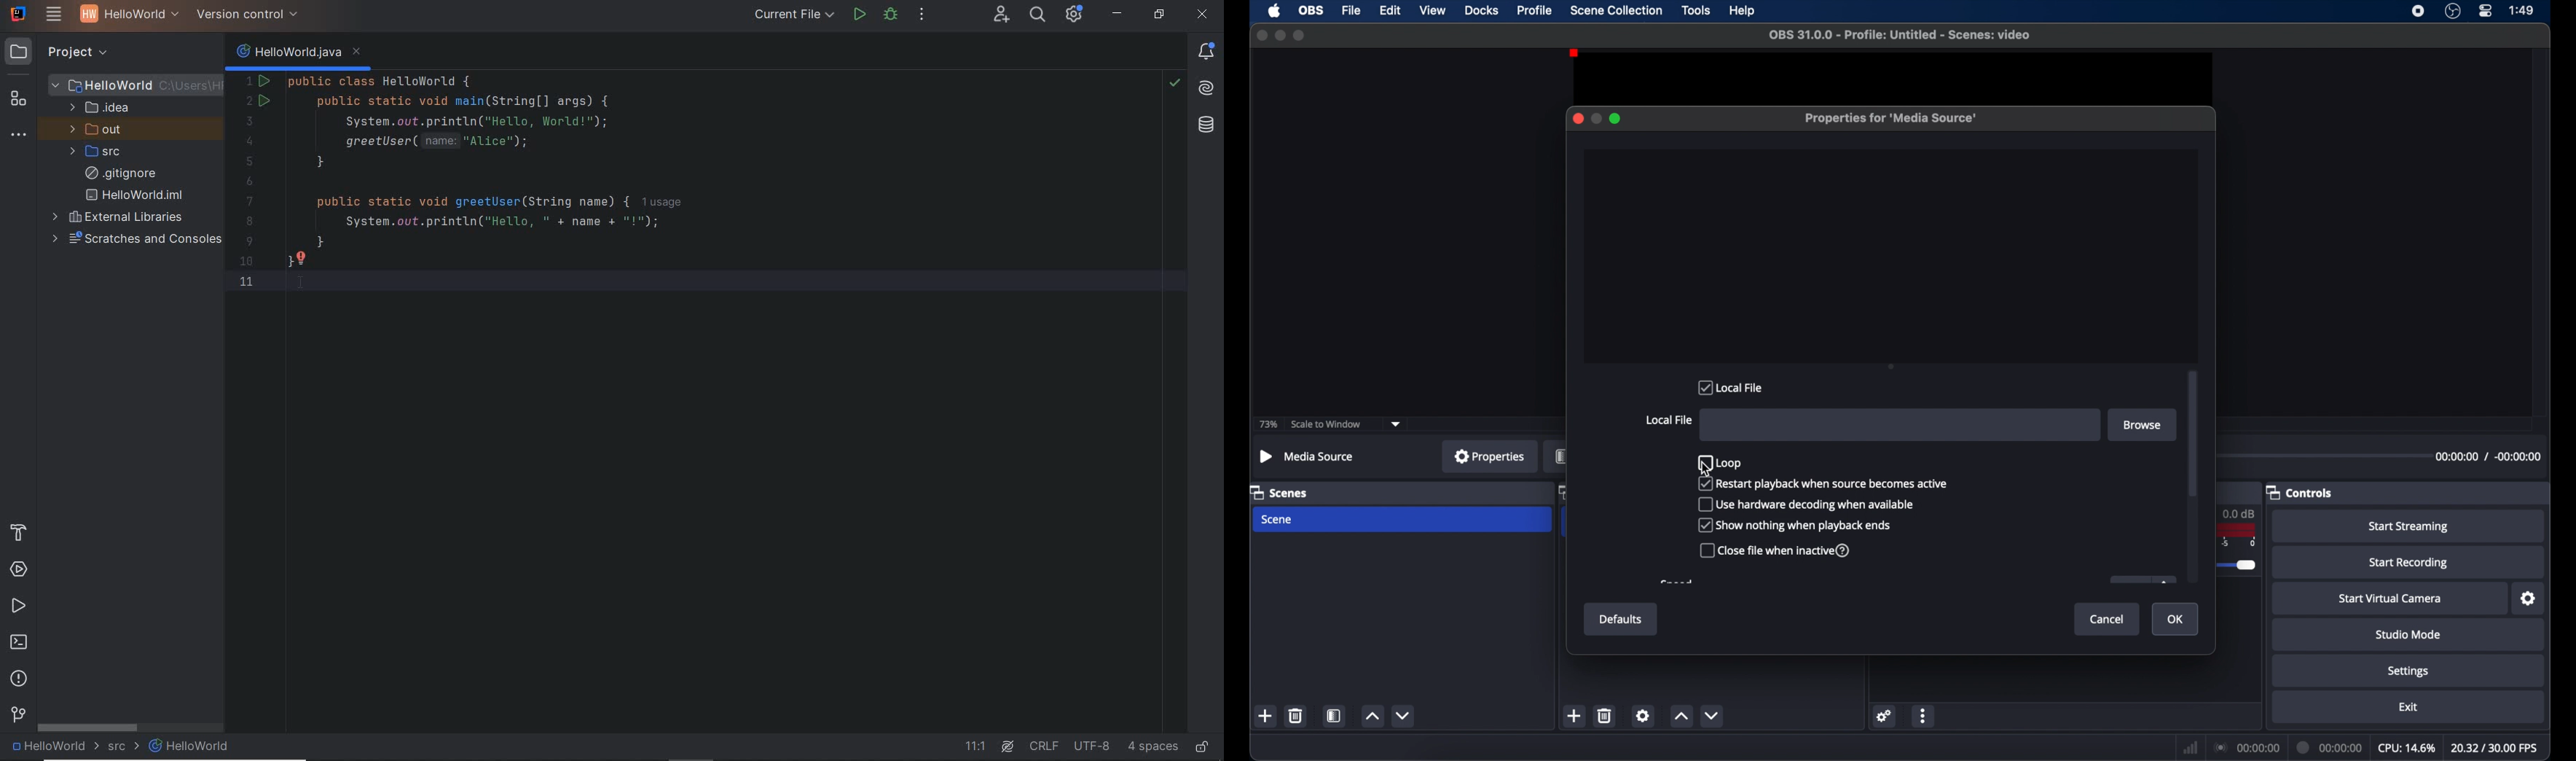  I want to click on obscure text, so click(1677, 582).